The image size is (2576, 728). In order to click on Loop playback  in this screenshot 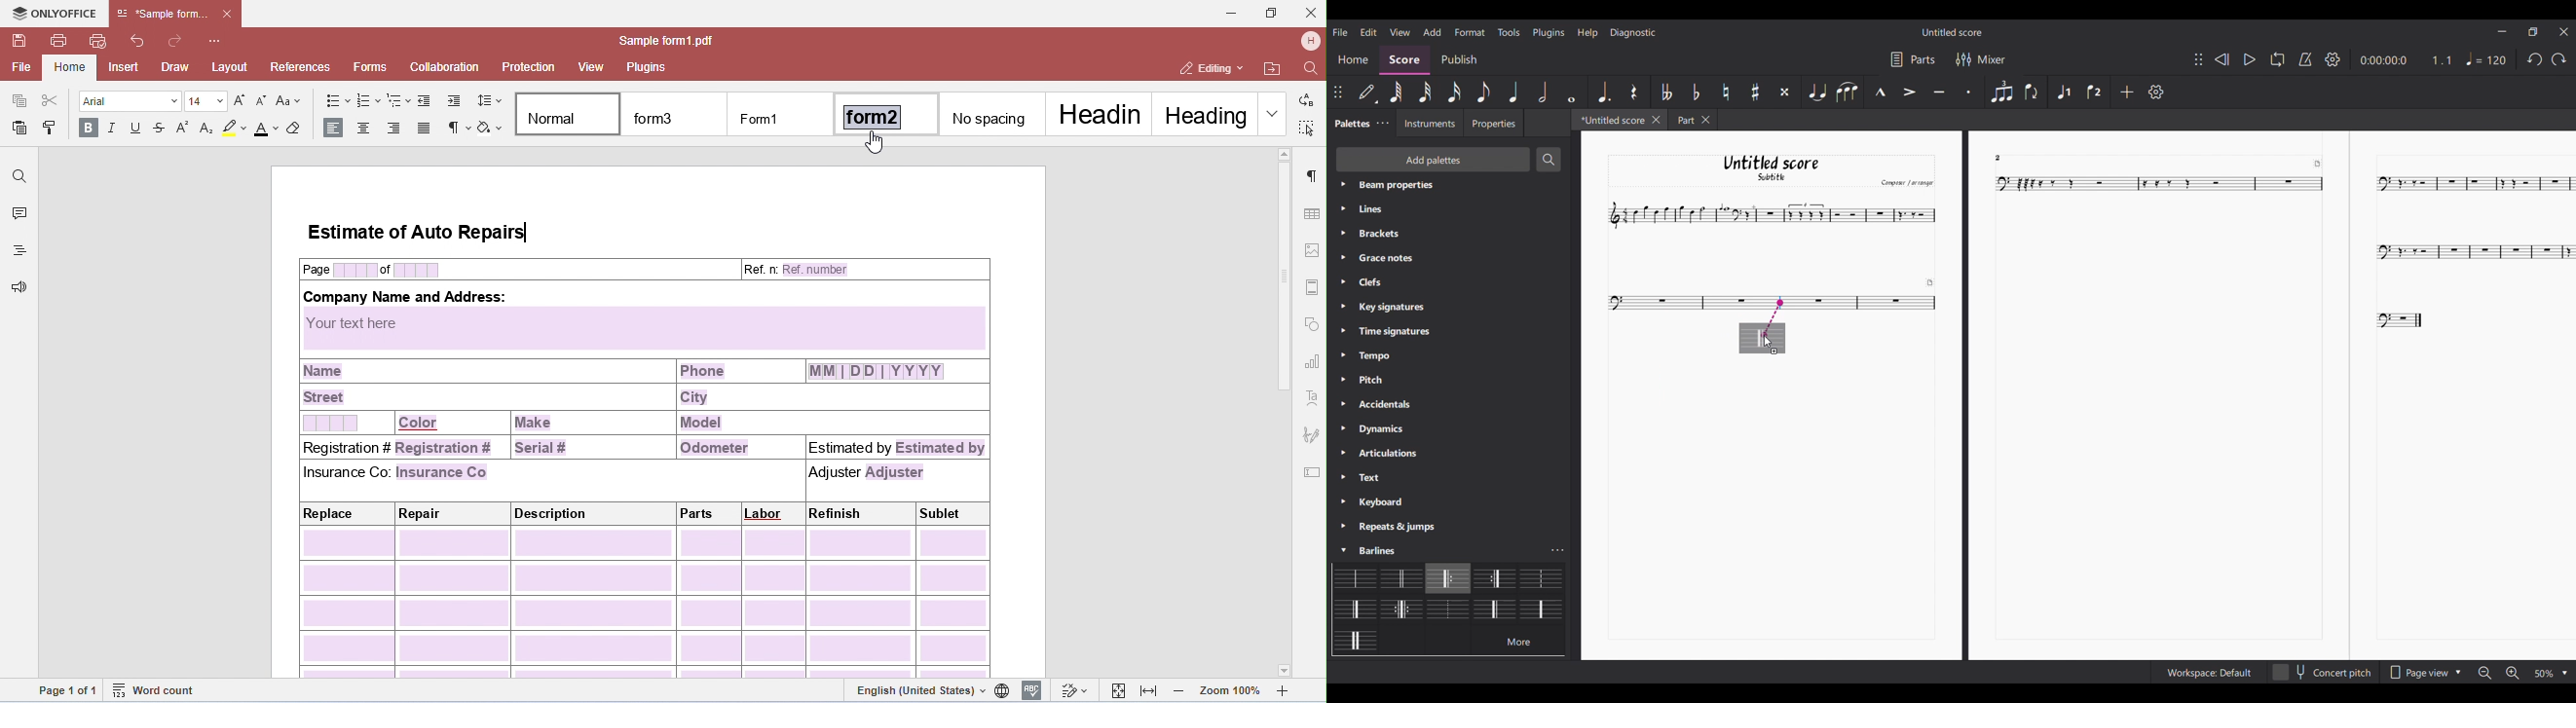, I will do `click(2278, 59)`.